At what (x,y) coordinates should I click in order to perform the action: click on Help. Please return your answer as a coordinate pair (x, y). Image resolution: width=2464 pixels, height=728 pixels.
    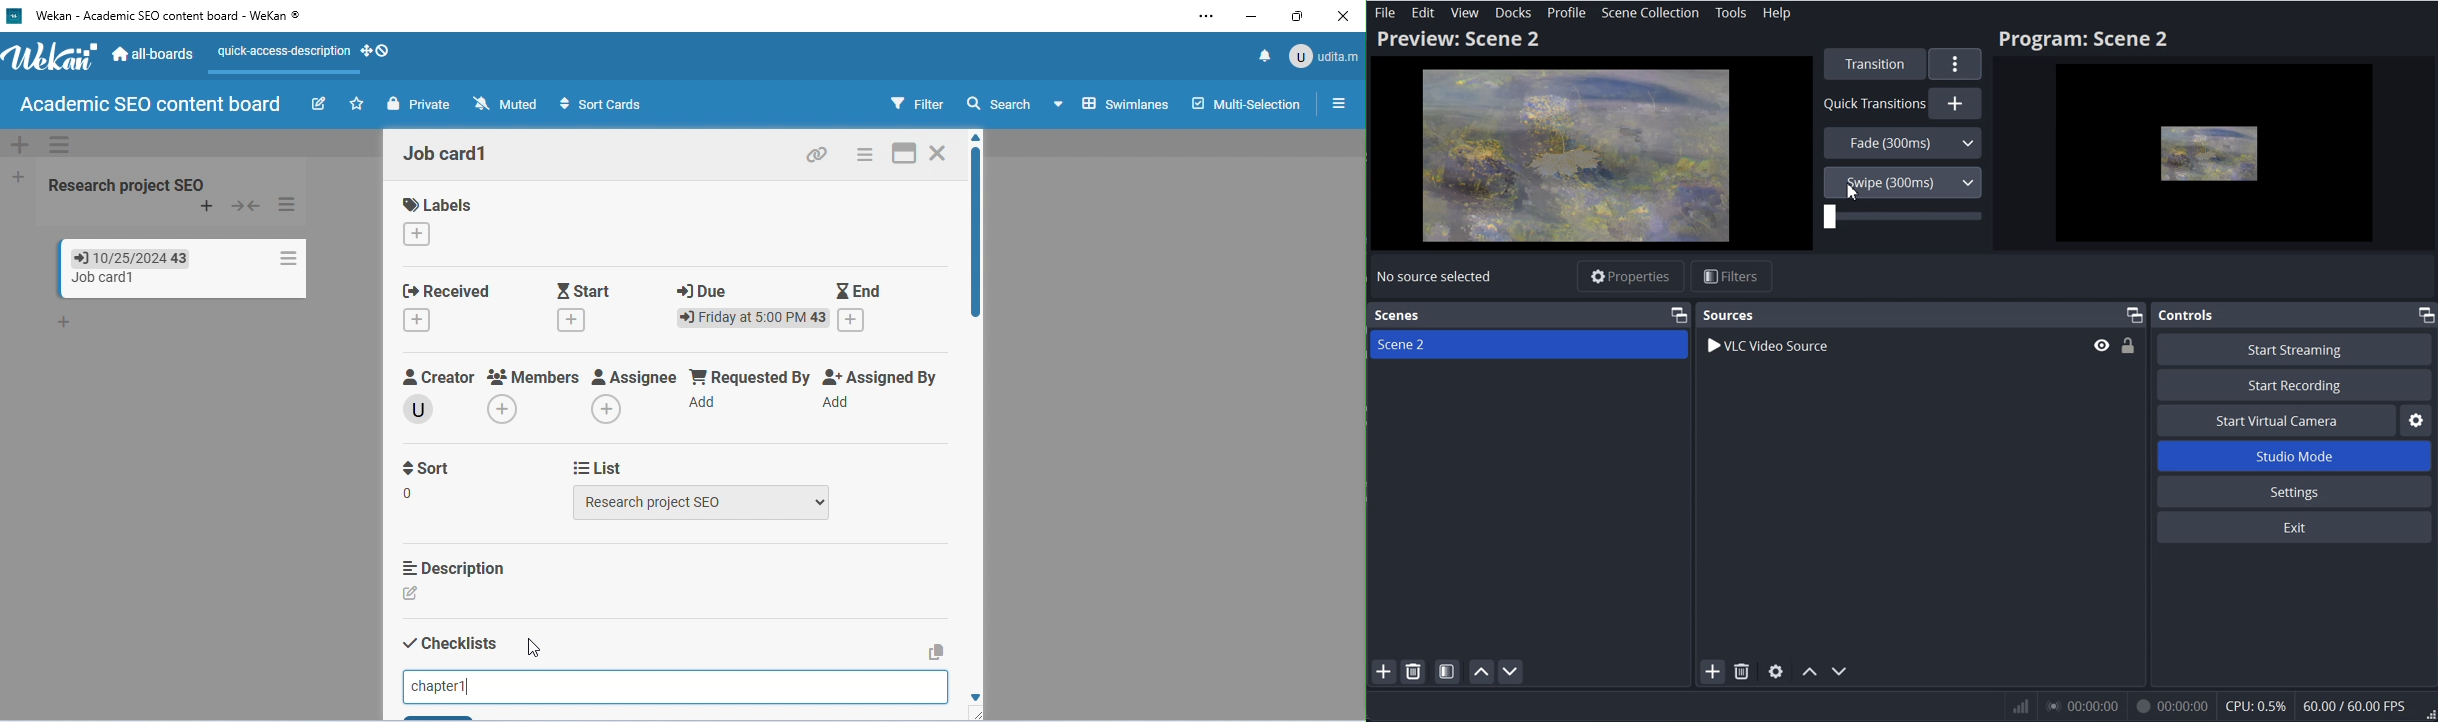
    Looking at the image, I should click on (1776, 13).